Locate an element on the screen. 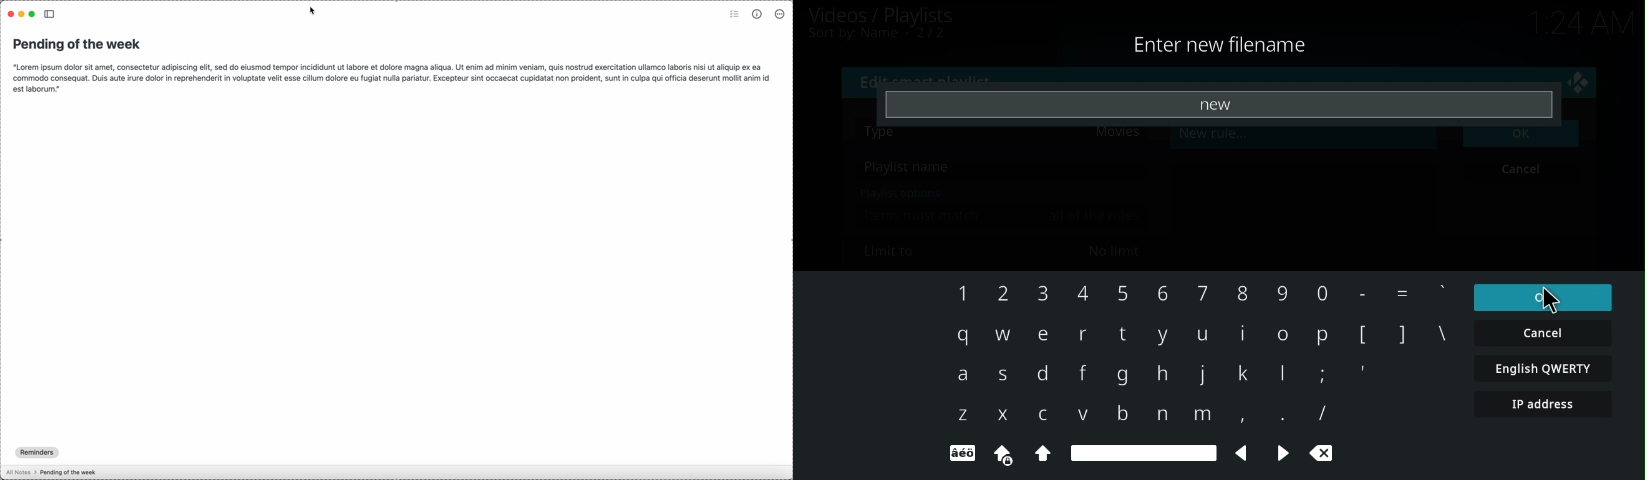 The height and width of the screenshot is (504, 1652). sort by name is located at coordinates (880, 36).